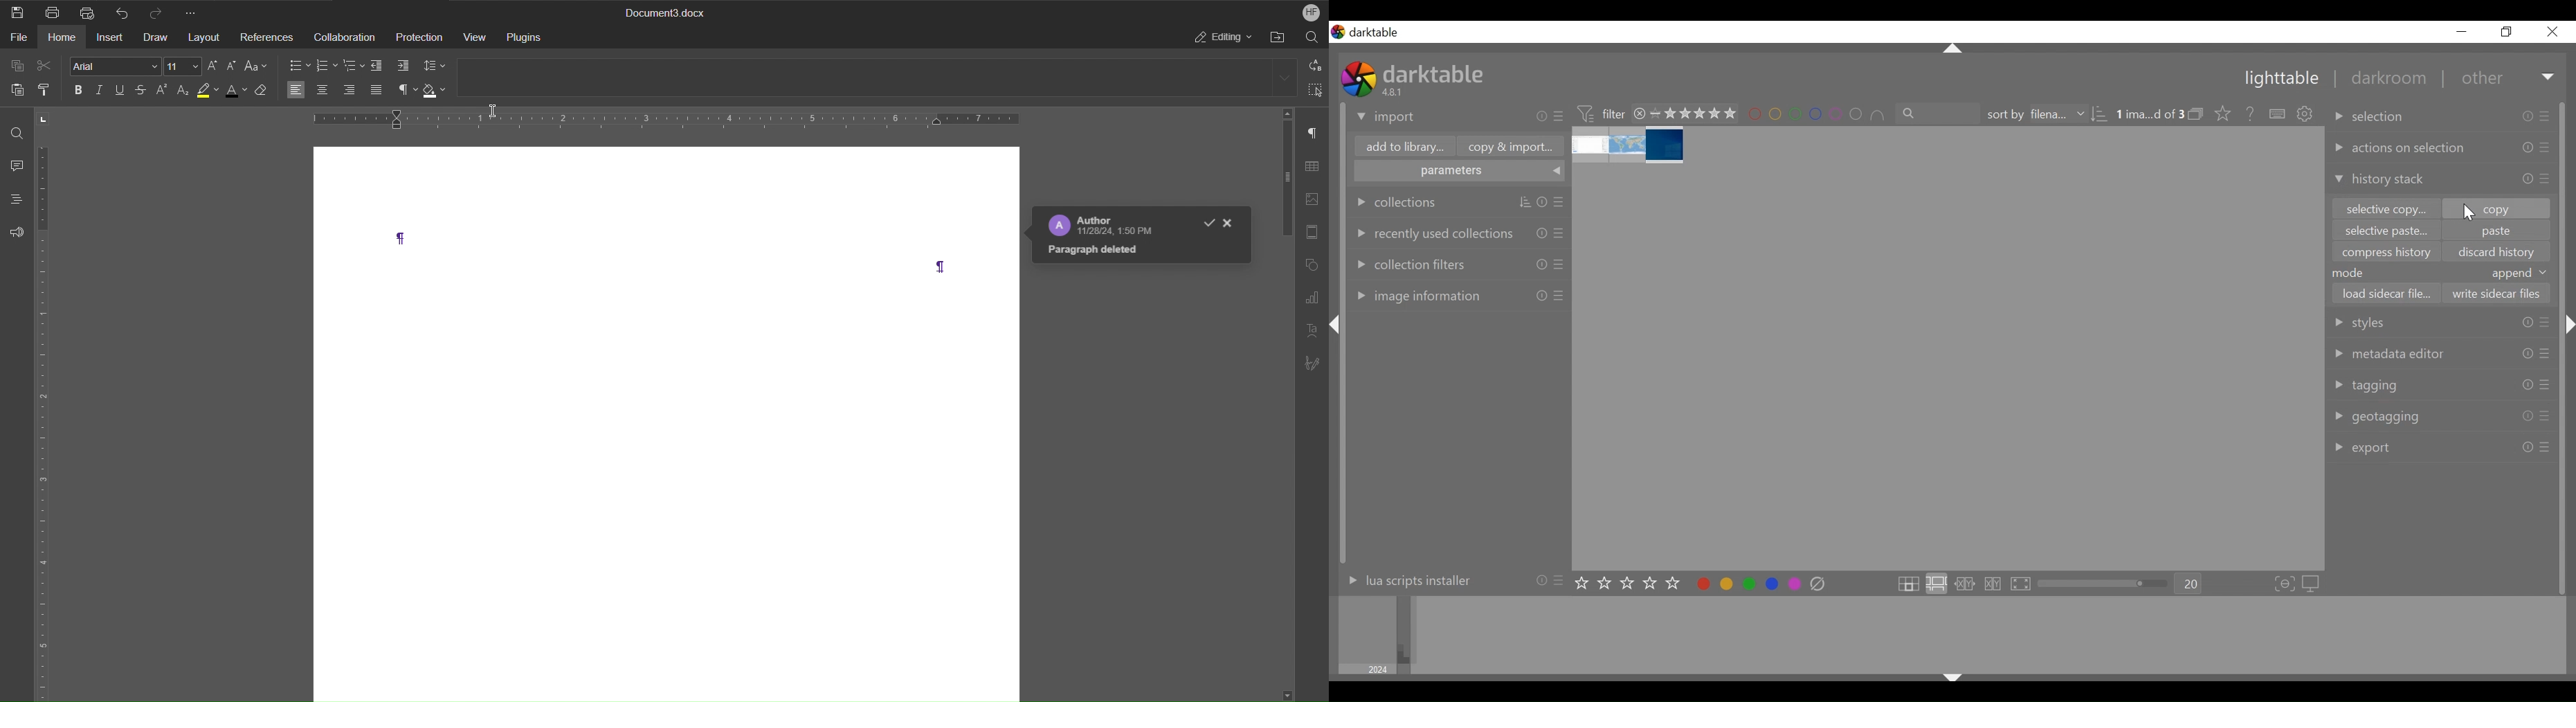 The height and width of the screenshot is (728, 2576). Describe the element at coordinates (1282, 300) in the screenshot. I see `Scroll bar` at that location.